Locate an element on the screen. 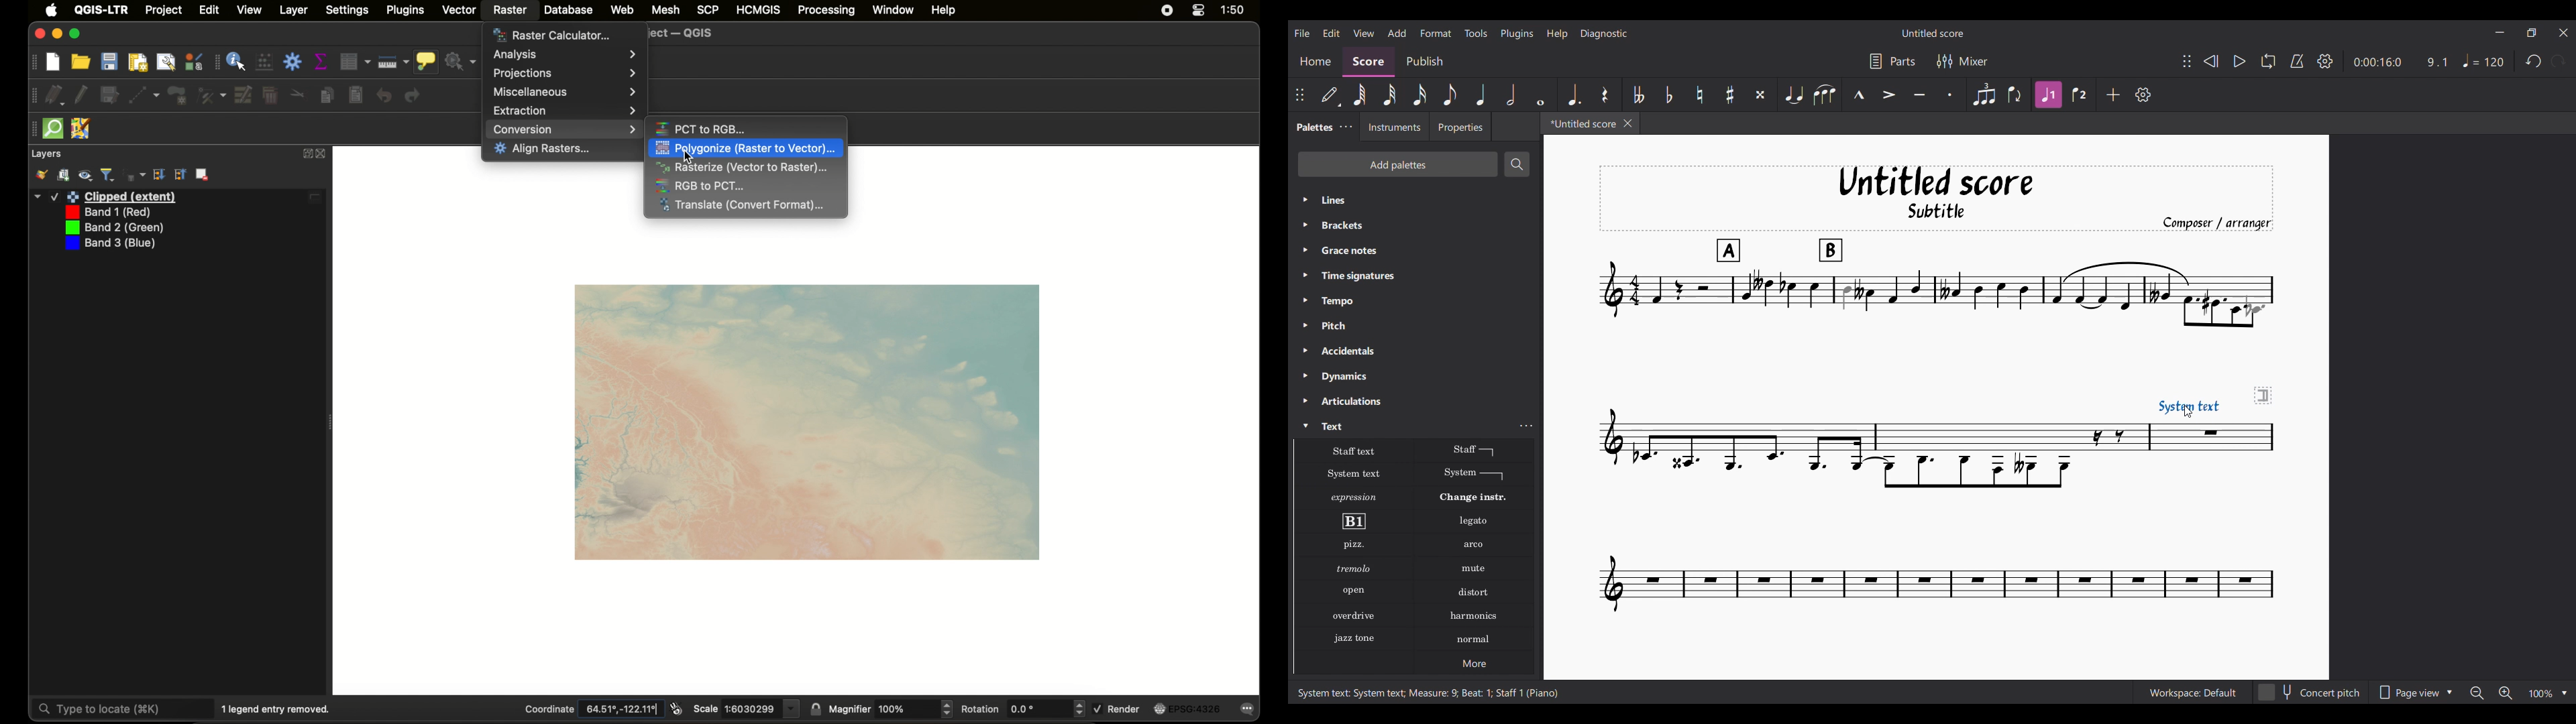 This screenshot has height=728, width=2576. filter legend is located at coordinates (108, 175).